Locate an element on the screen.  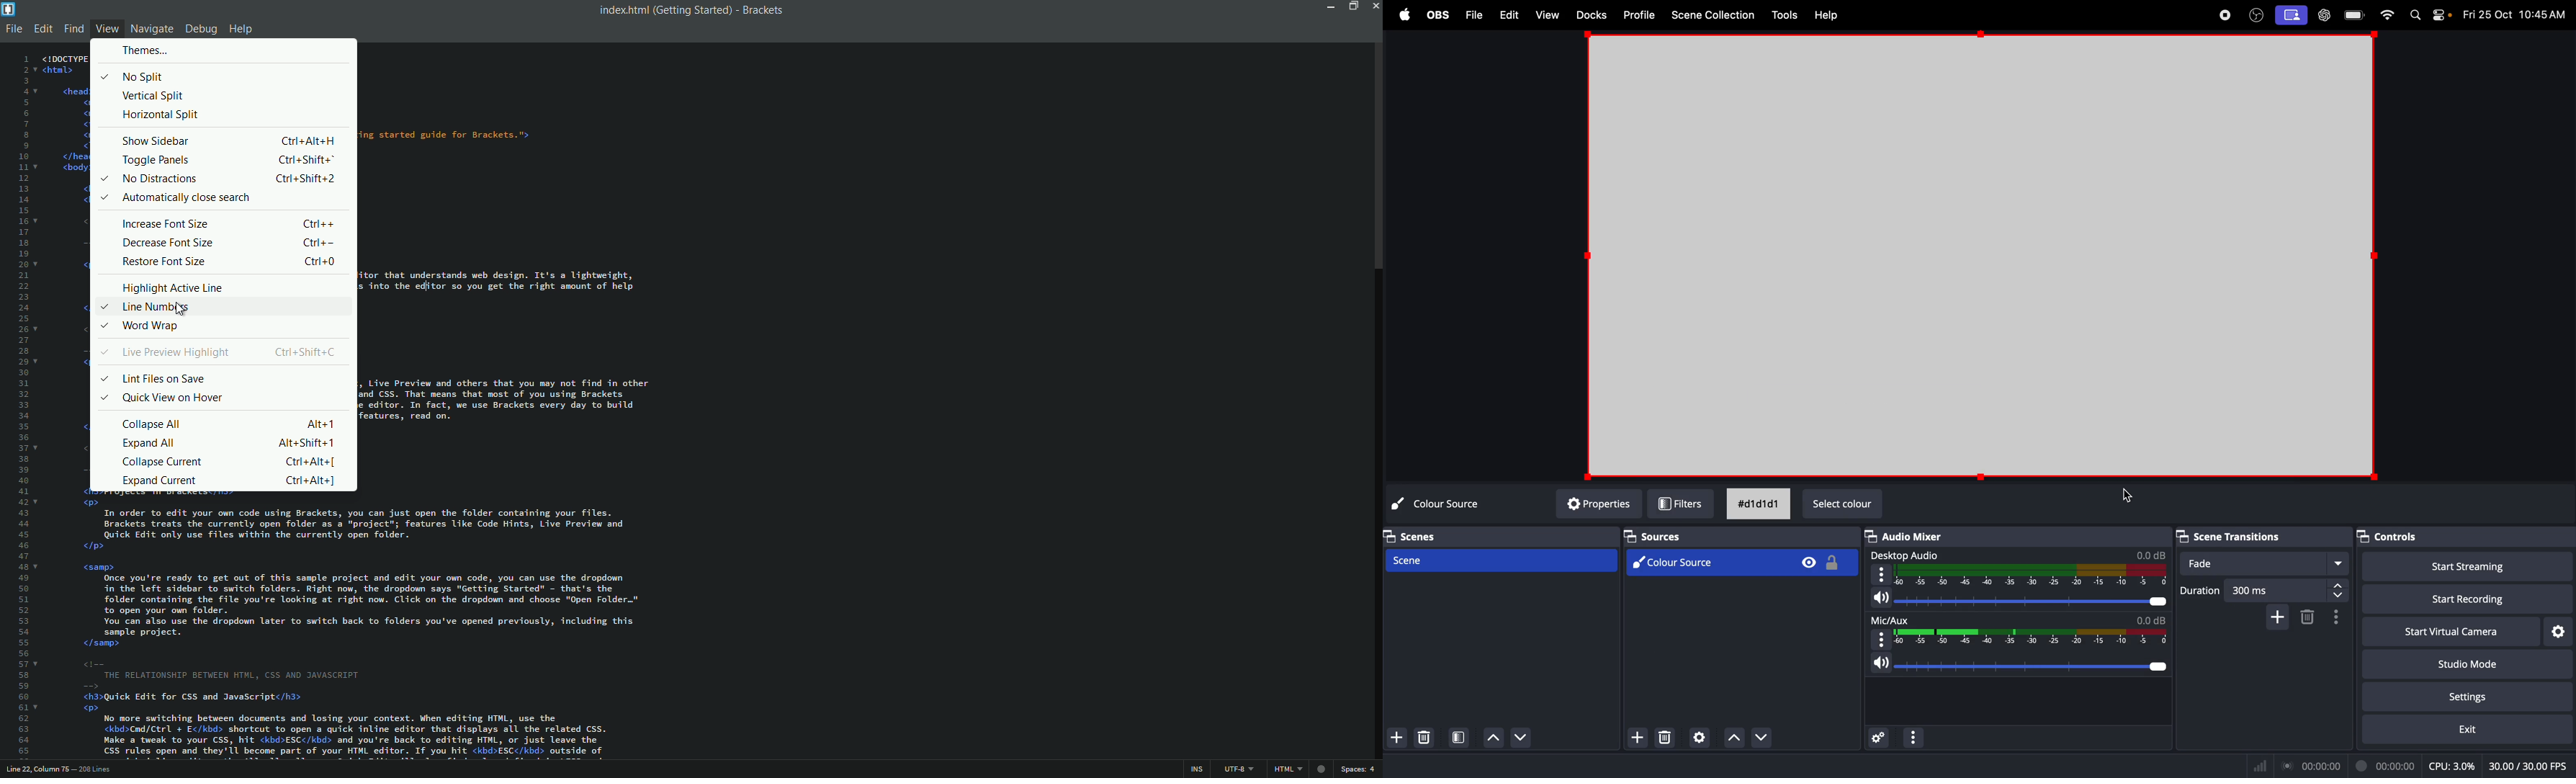
Files is located at coordinates (1473, 14).